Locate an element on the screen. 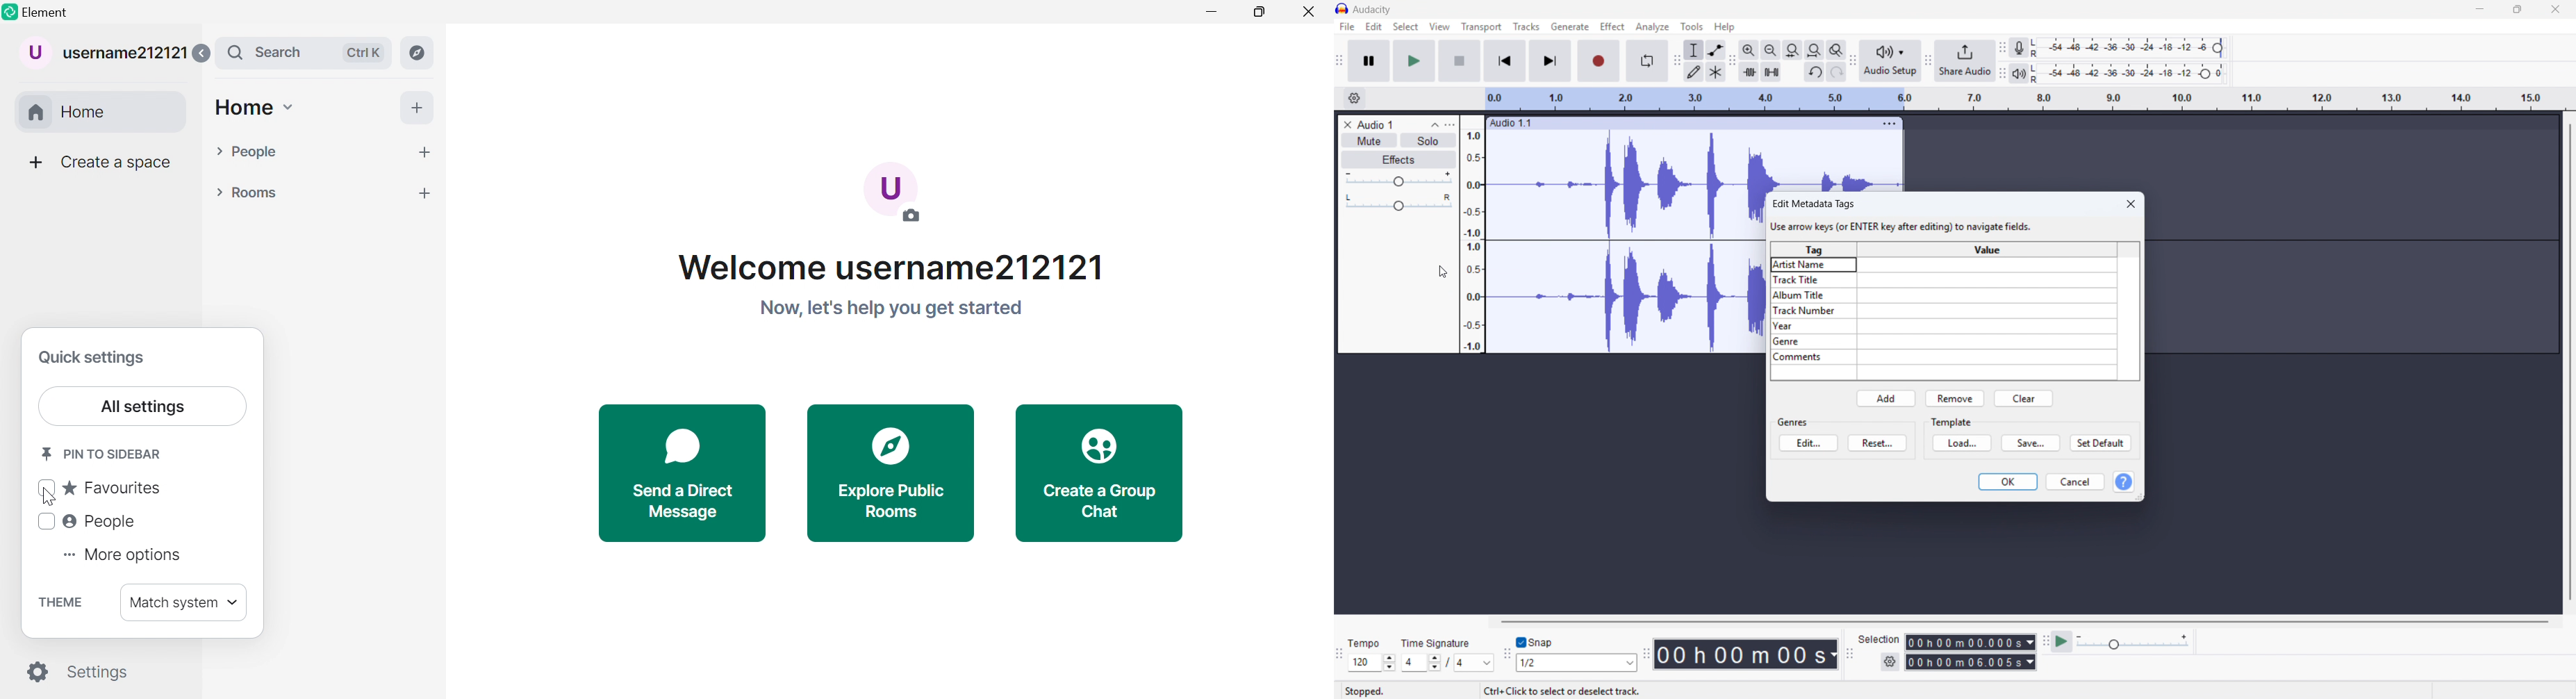 This screenshot has width=2576, height=700. stop is located at coordinates (1460, 61).